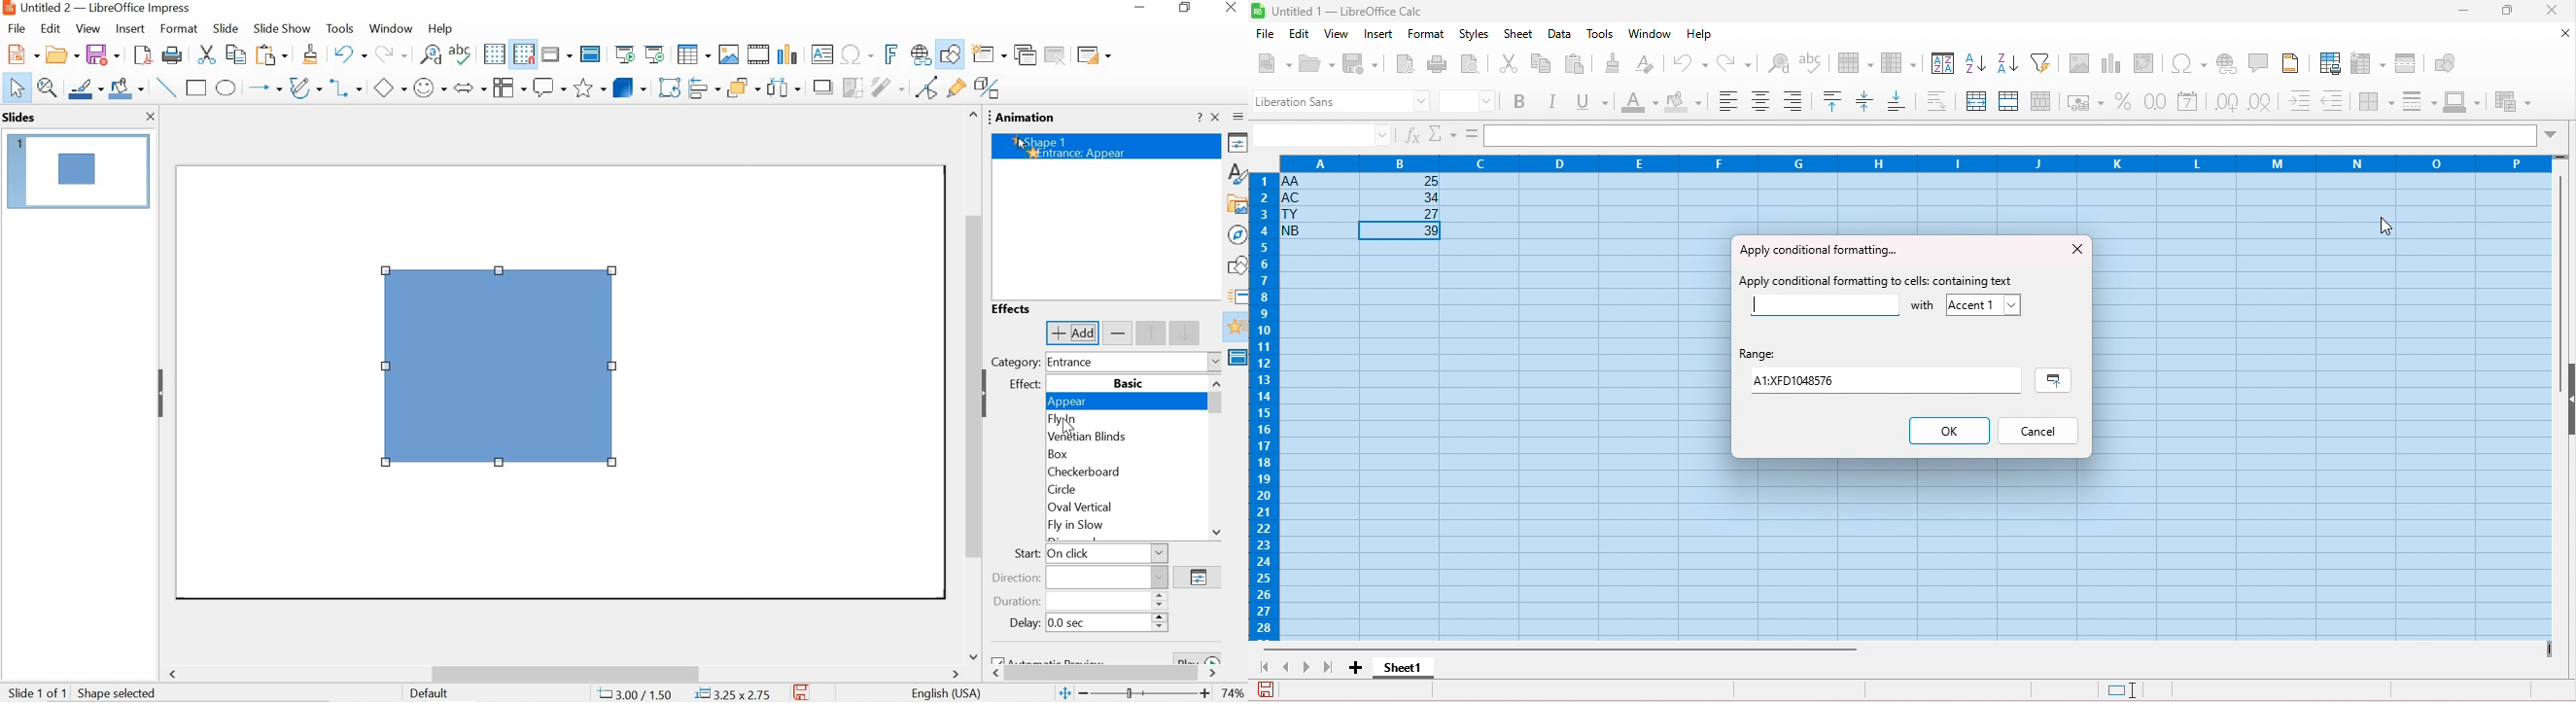  What do you see at coordinates (1028, 117) in the screenshot?
I see `animation` at bounding box center [1028, 117].